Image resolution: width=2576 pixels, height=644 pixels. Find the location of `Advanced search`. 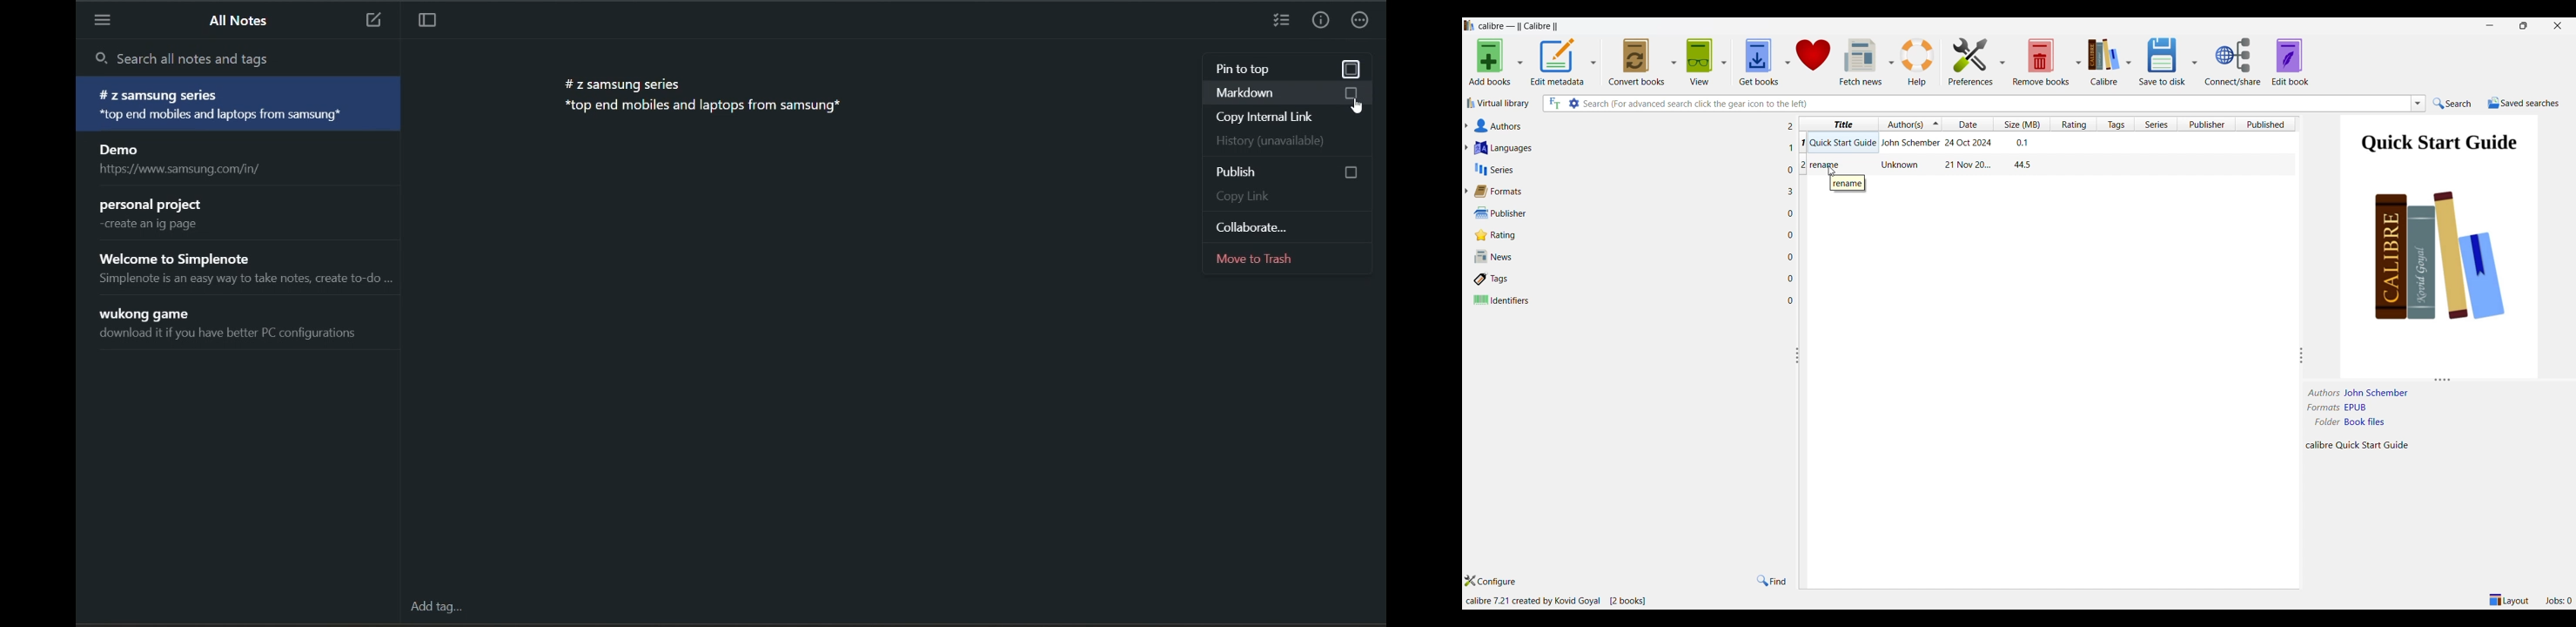

Advanced search is located at coordinates (1573, 103).